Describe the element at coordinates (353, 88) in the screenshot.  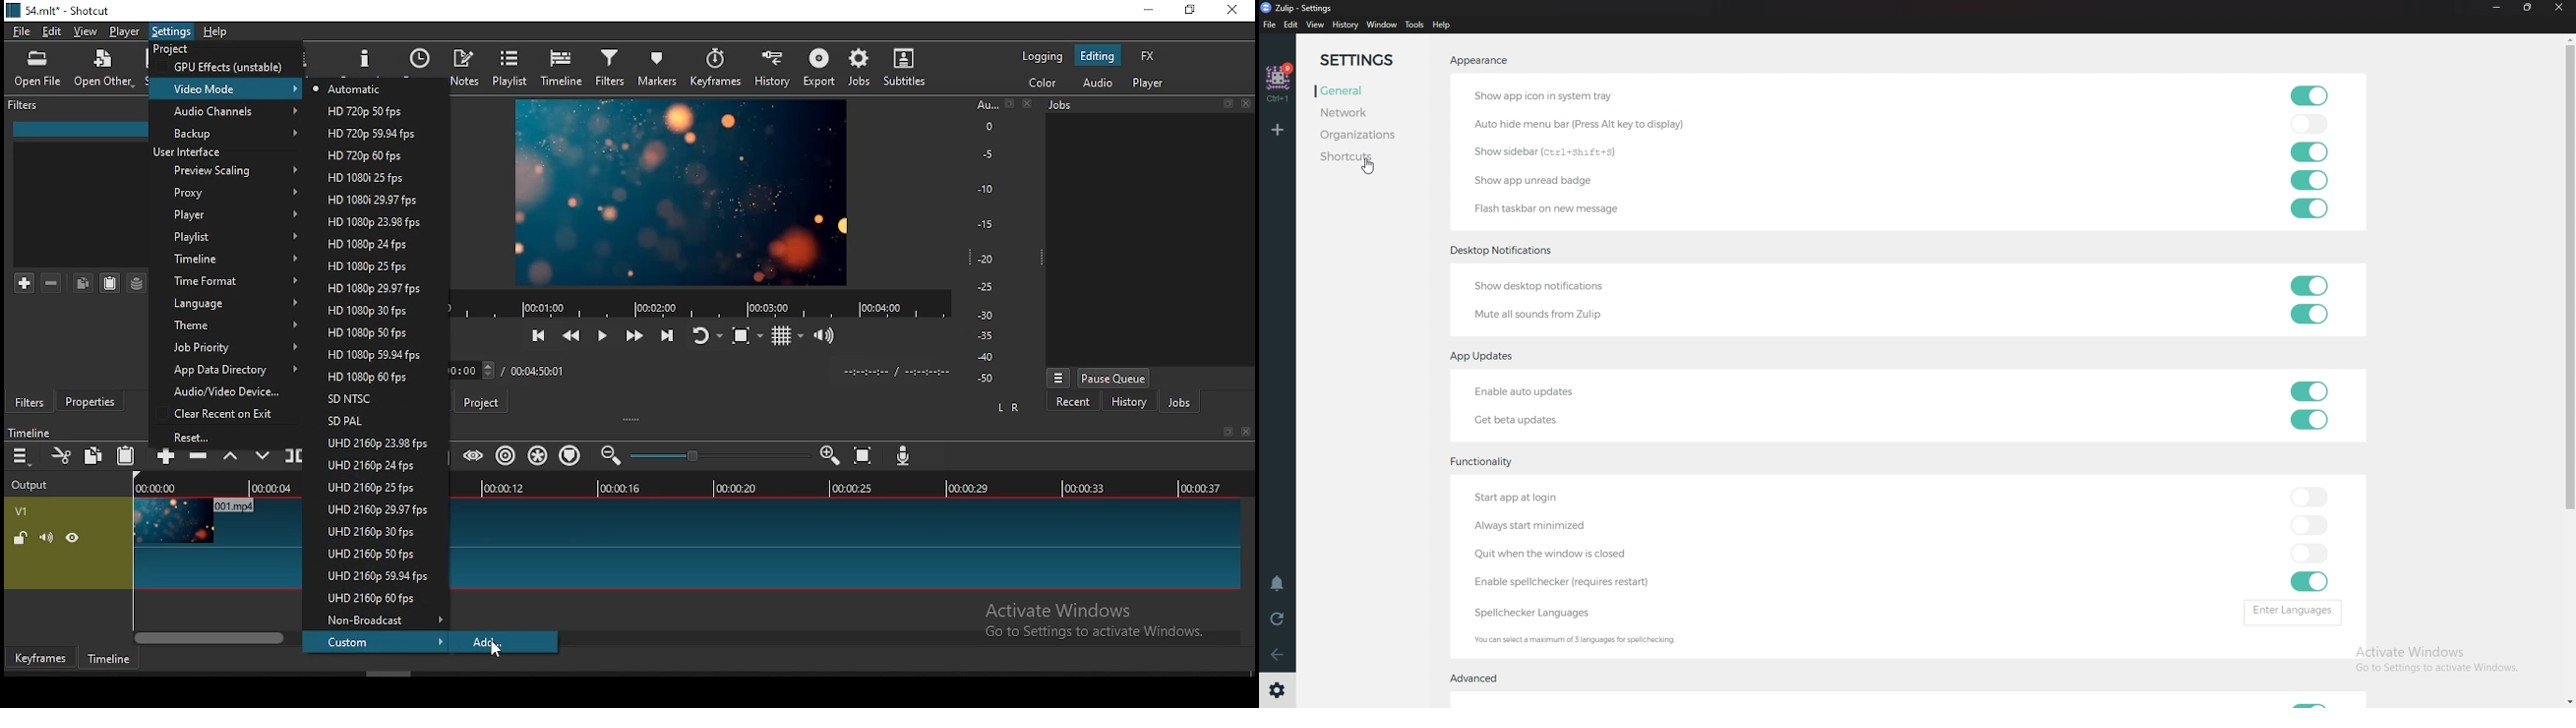
I see `automatic` at that location.